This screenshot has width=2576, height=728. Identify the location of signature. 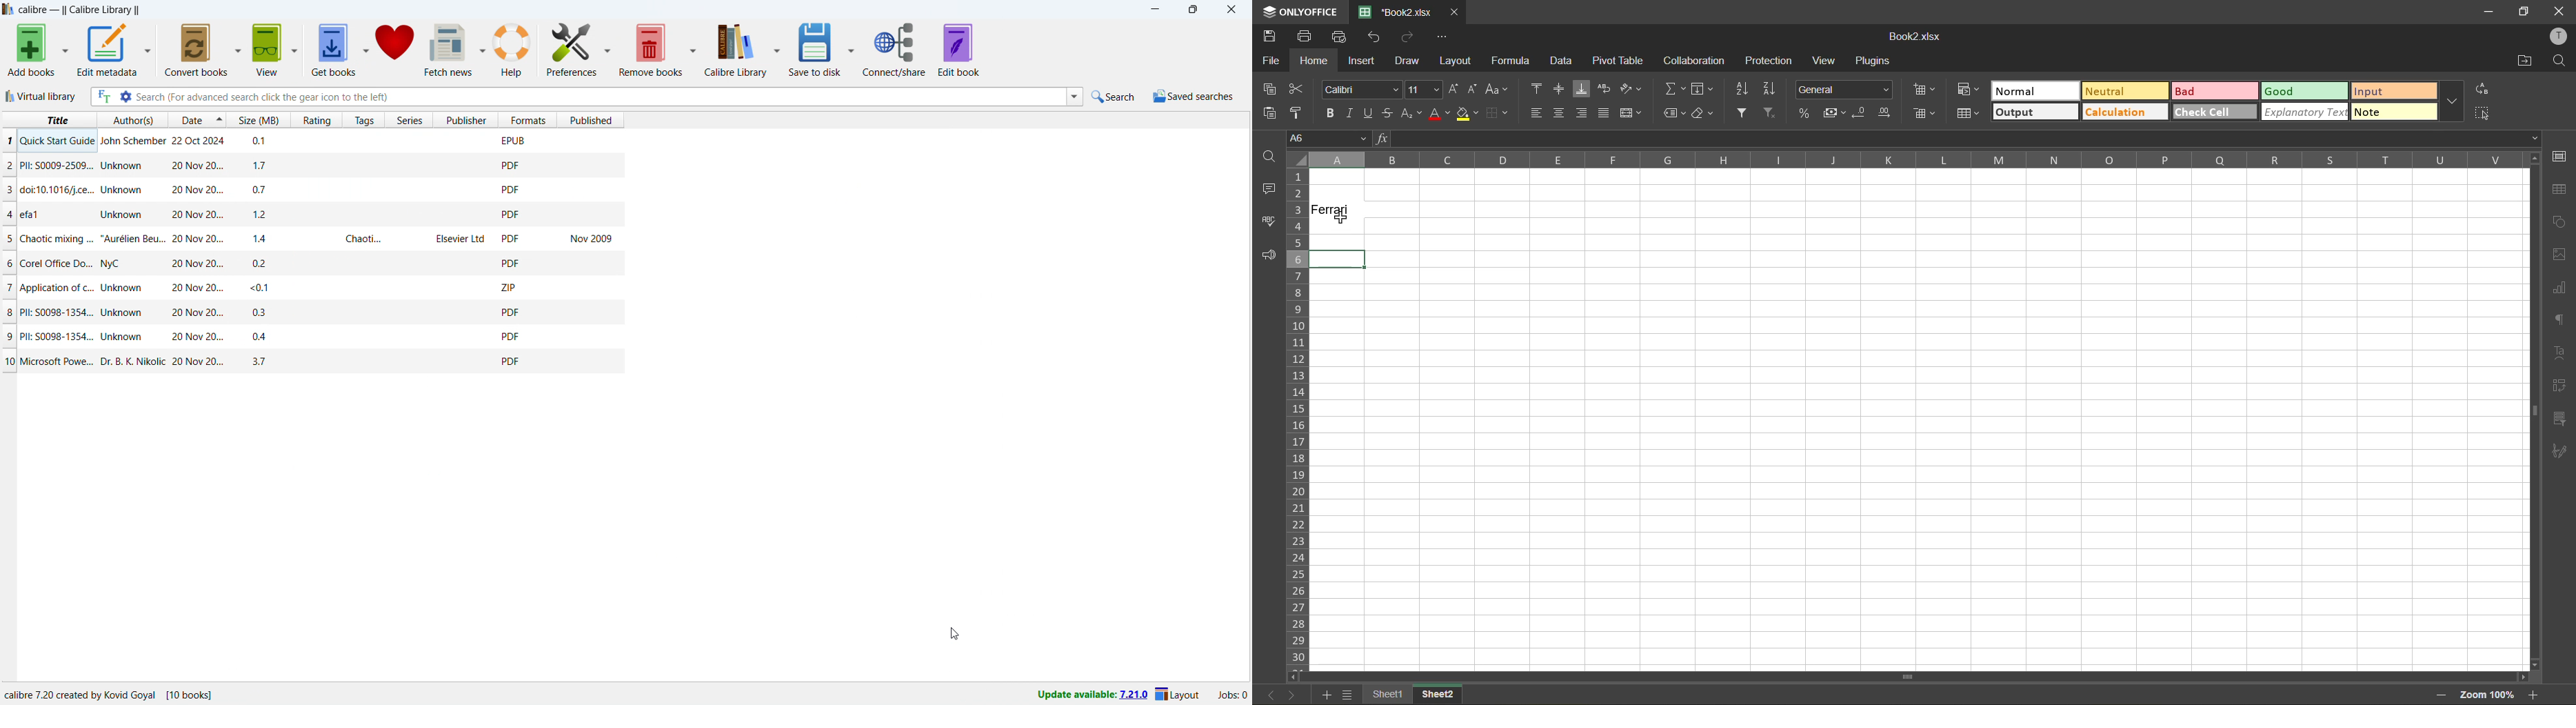
(2560, 448).